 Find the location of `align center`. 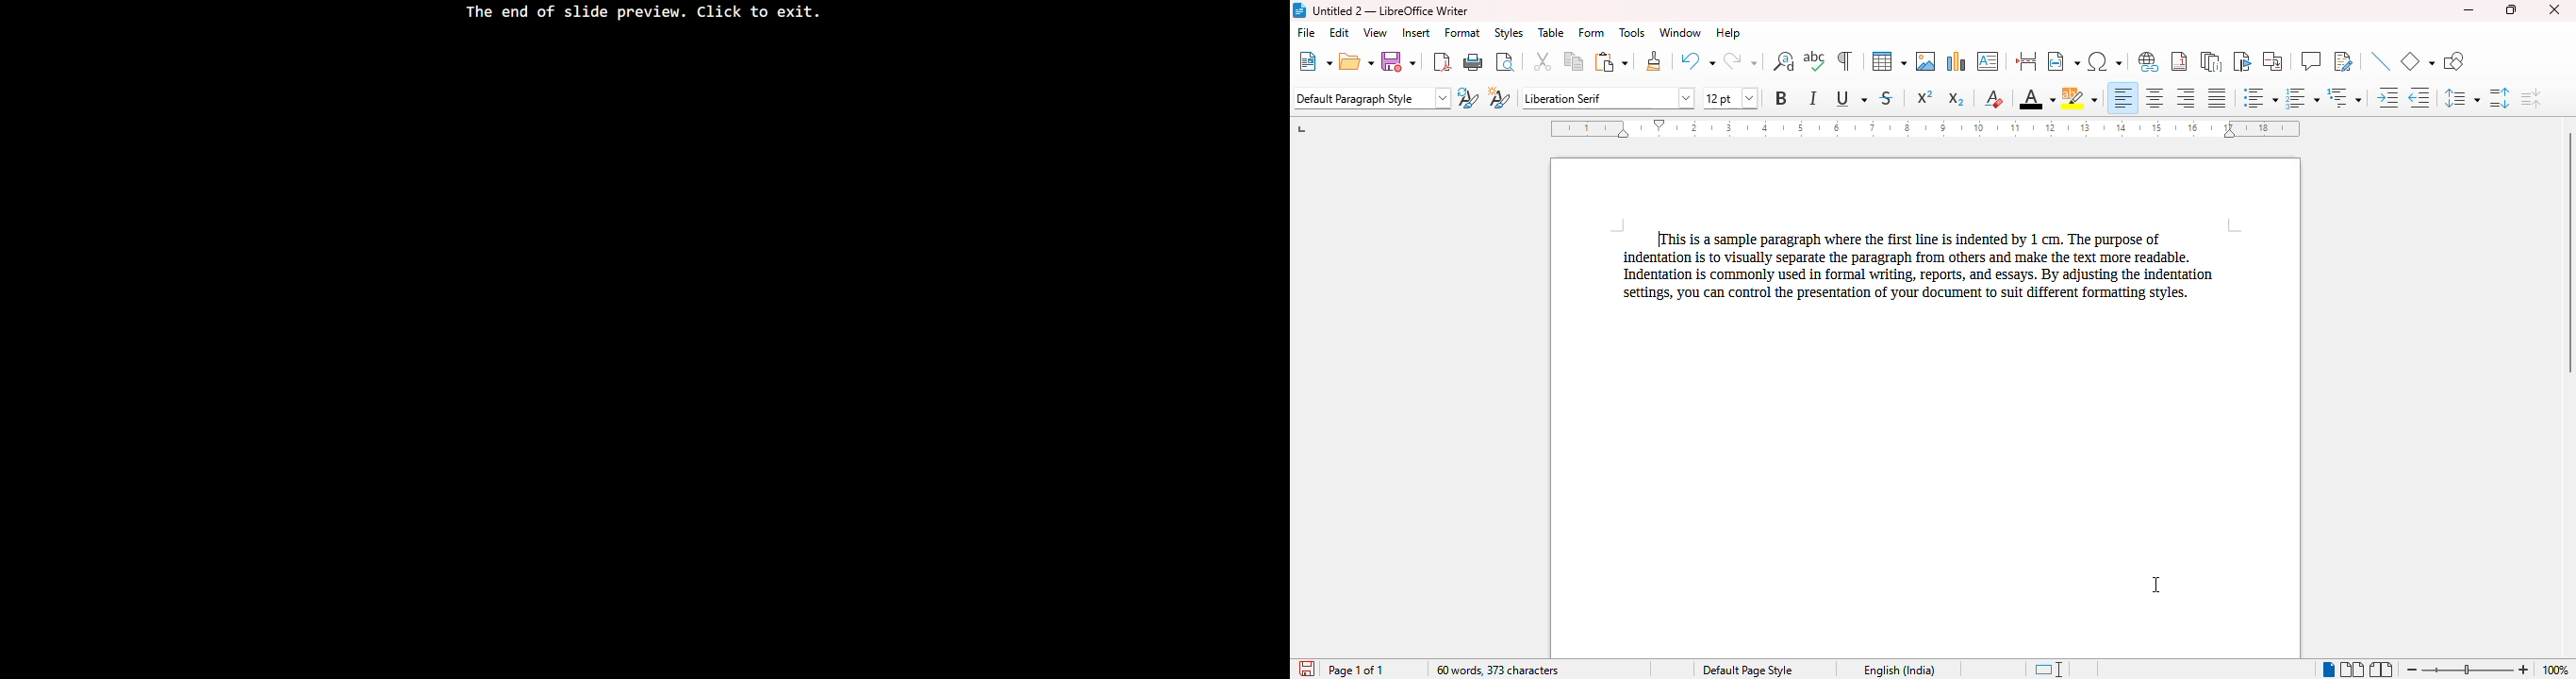

align center is located at coordinates (2155, 97).